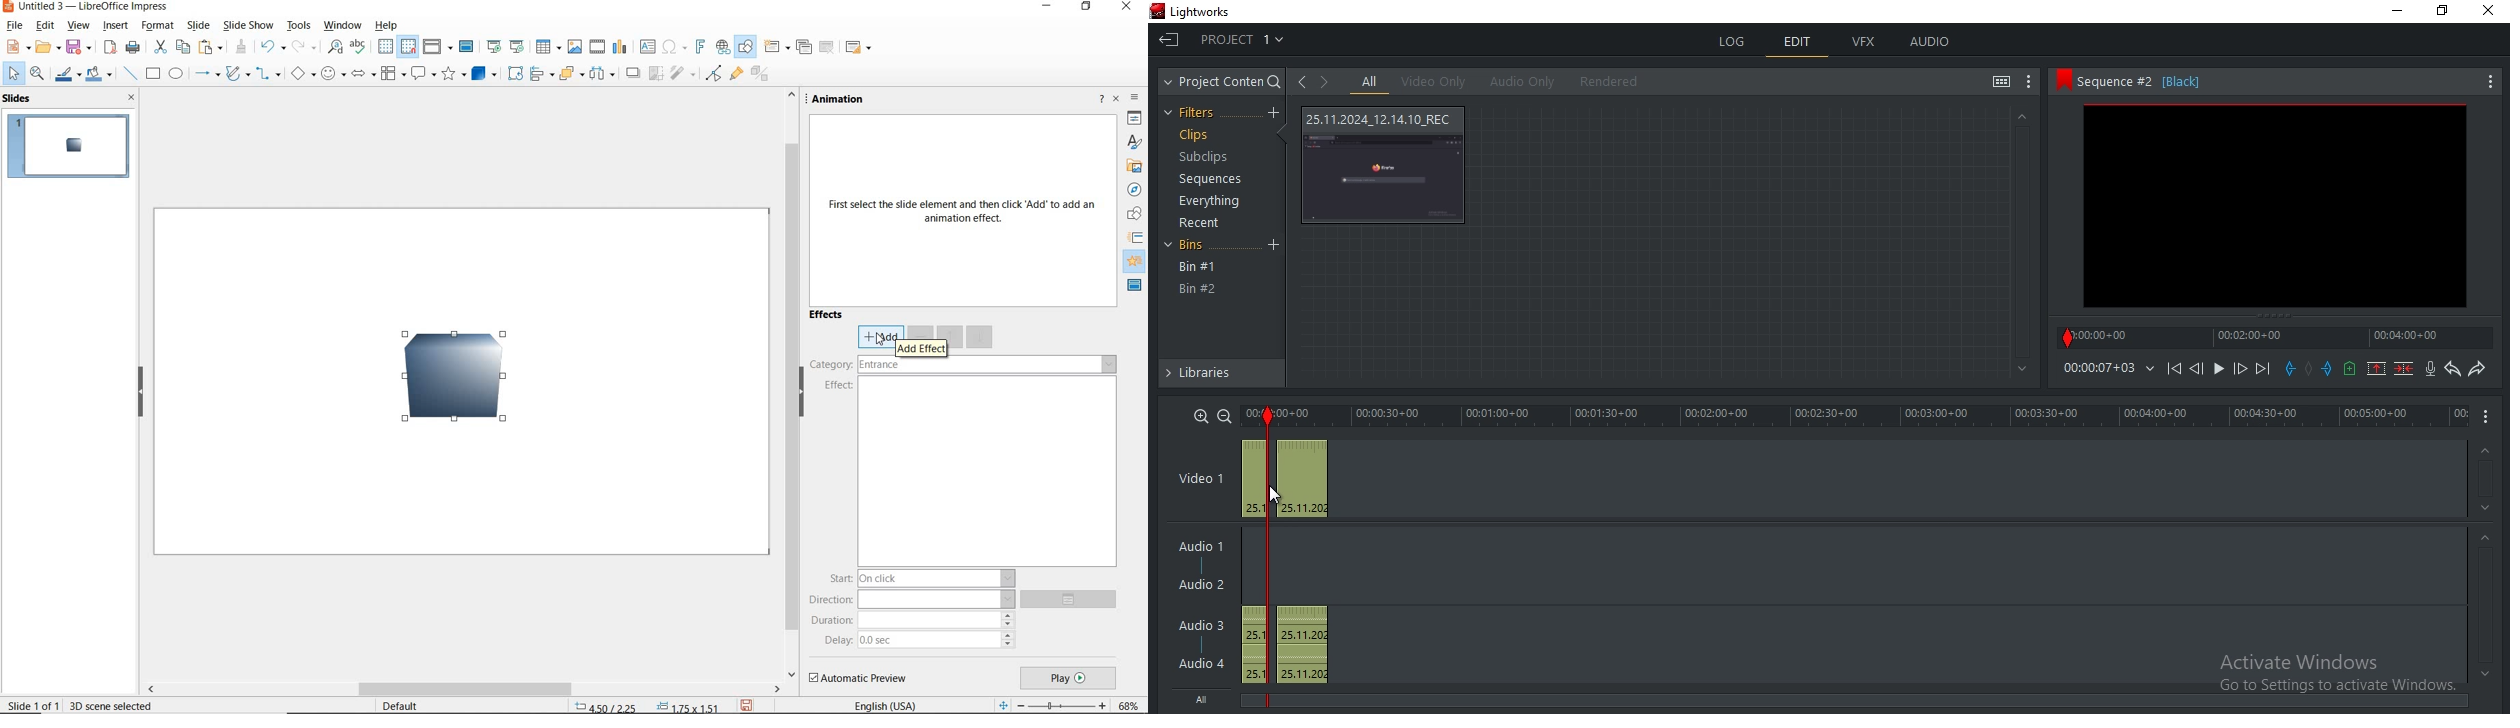  I want to click on info on animation, so click(965, 213).